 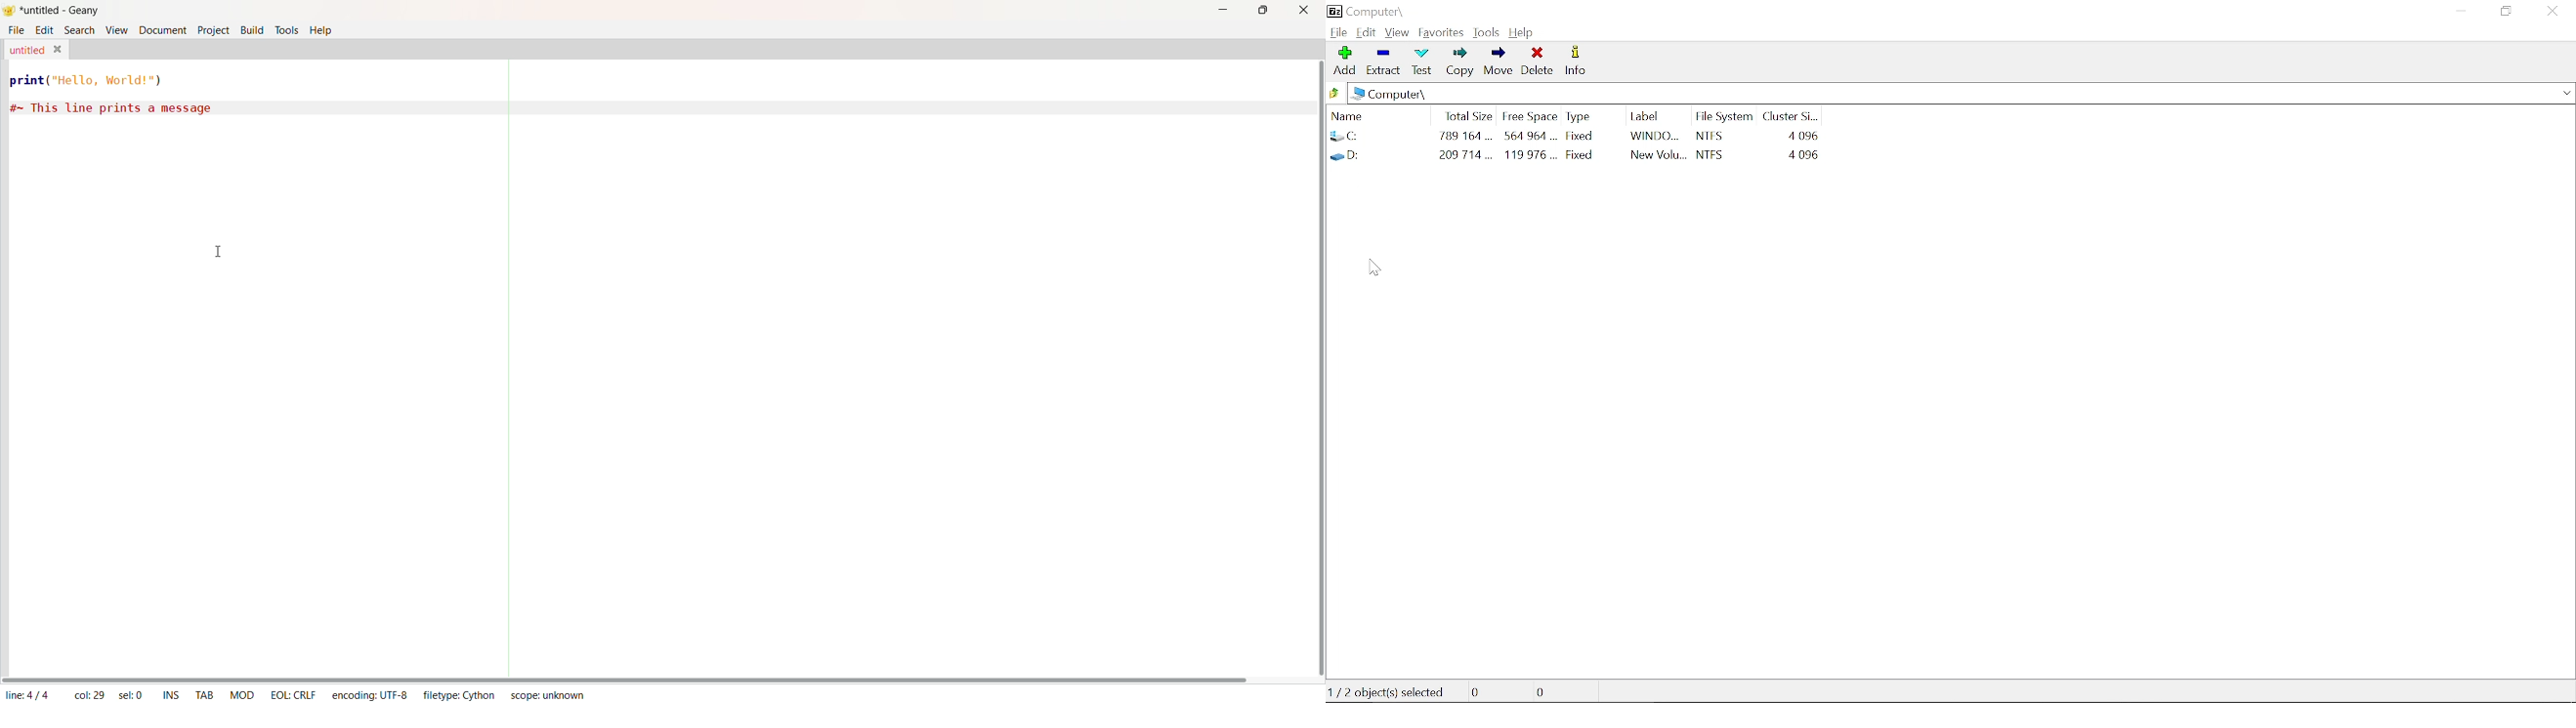 I want to click on Tools, so click(x=285, y=30).